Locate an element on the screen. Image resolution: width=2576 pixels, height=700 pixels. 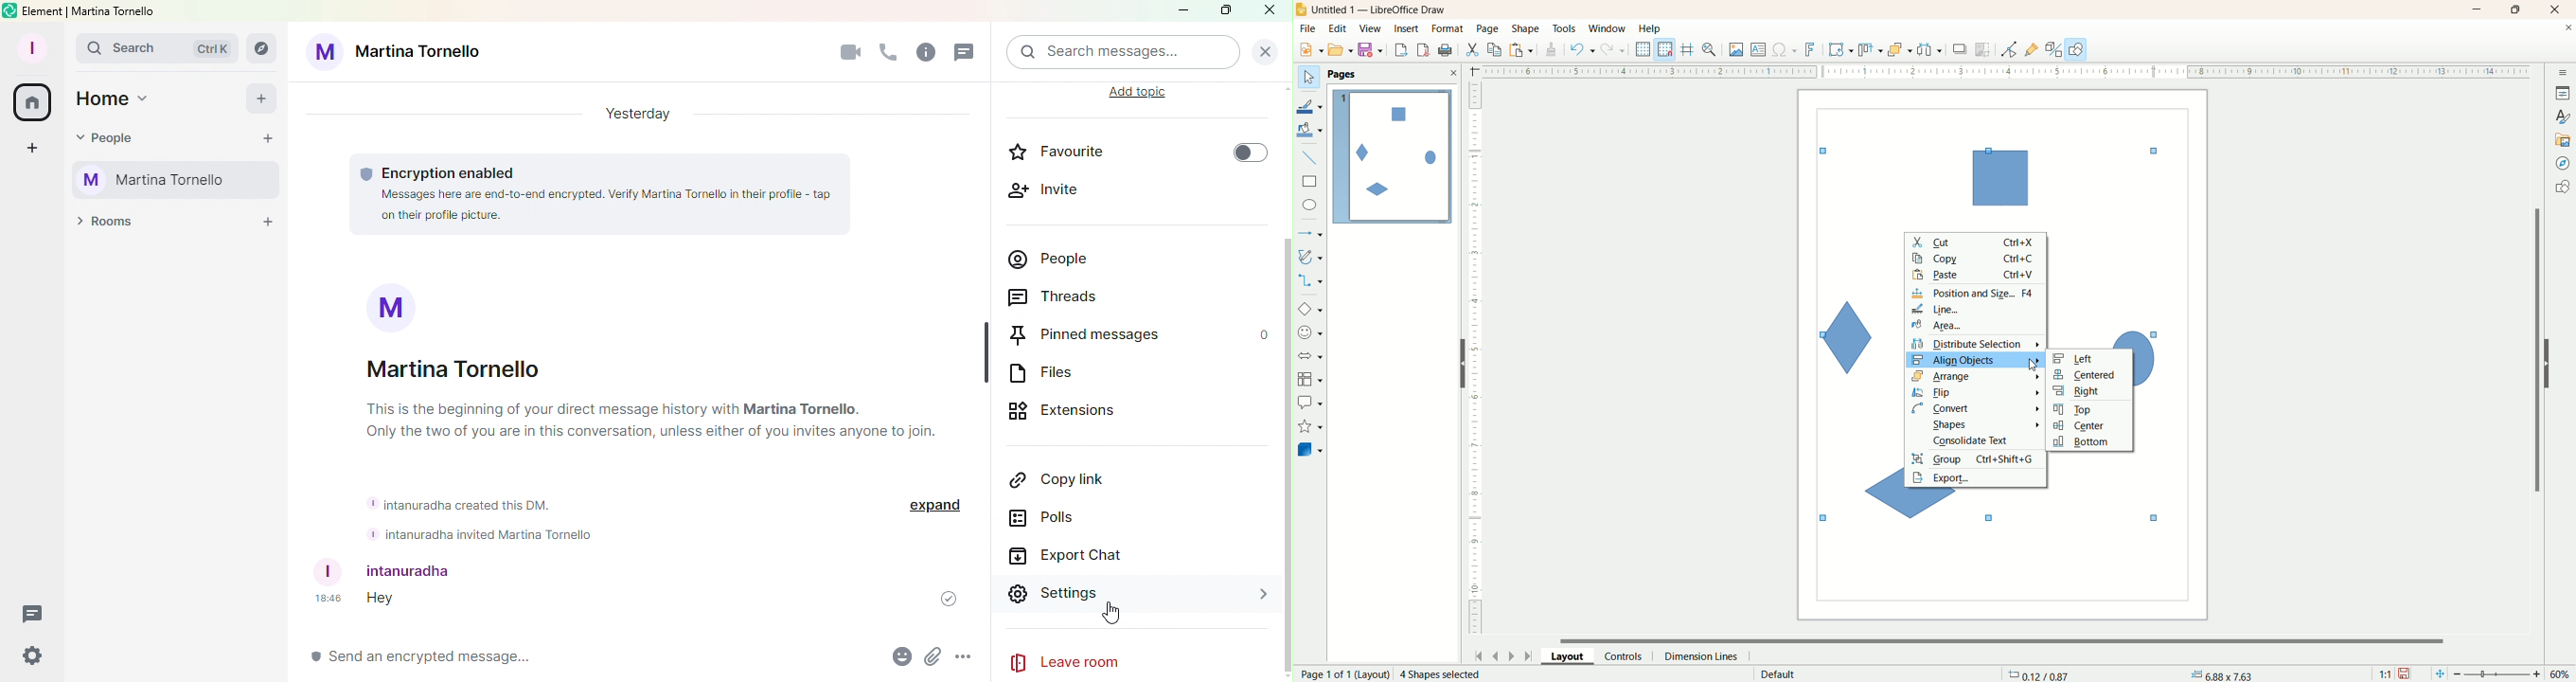
Close is located at coordinates (1271, 10).